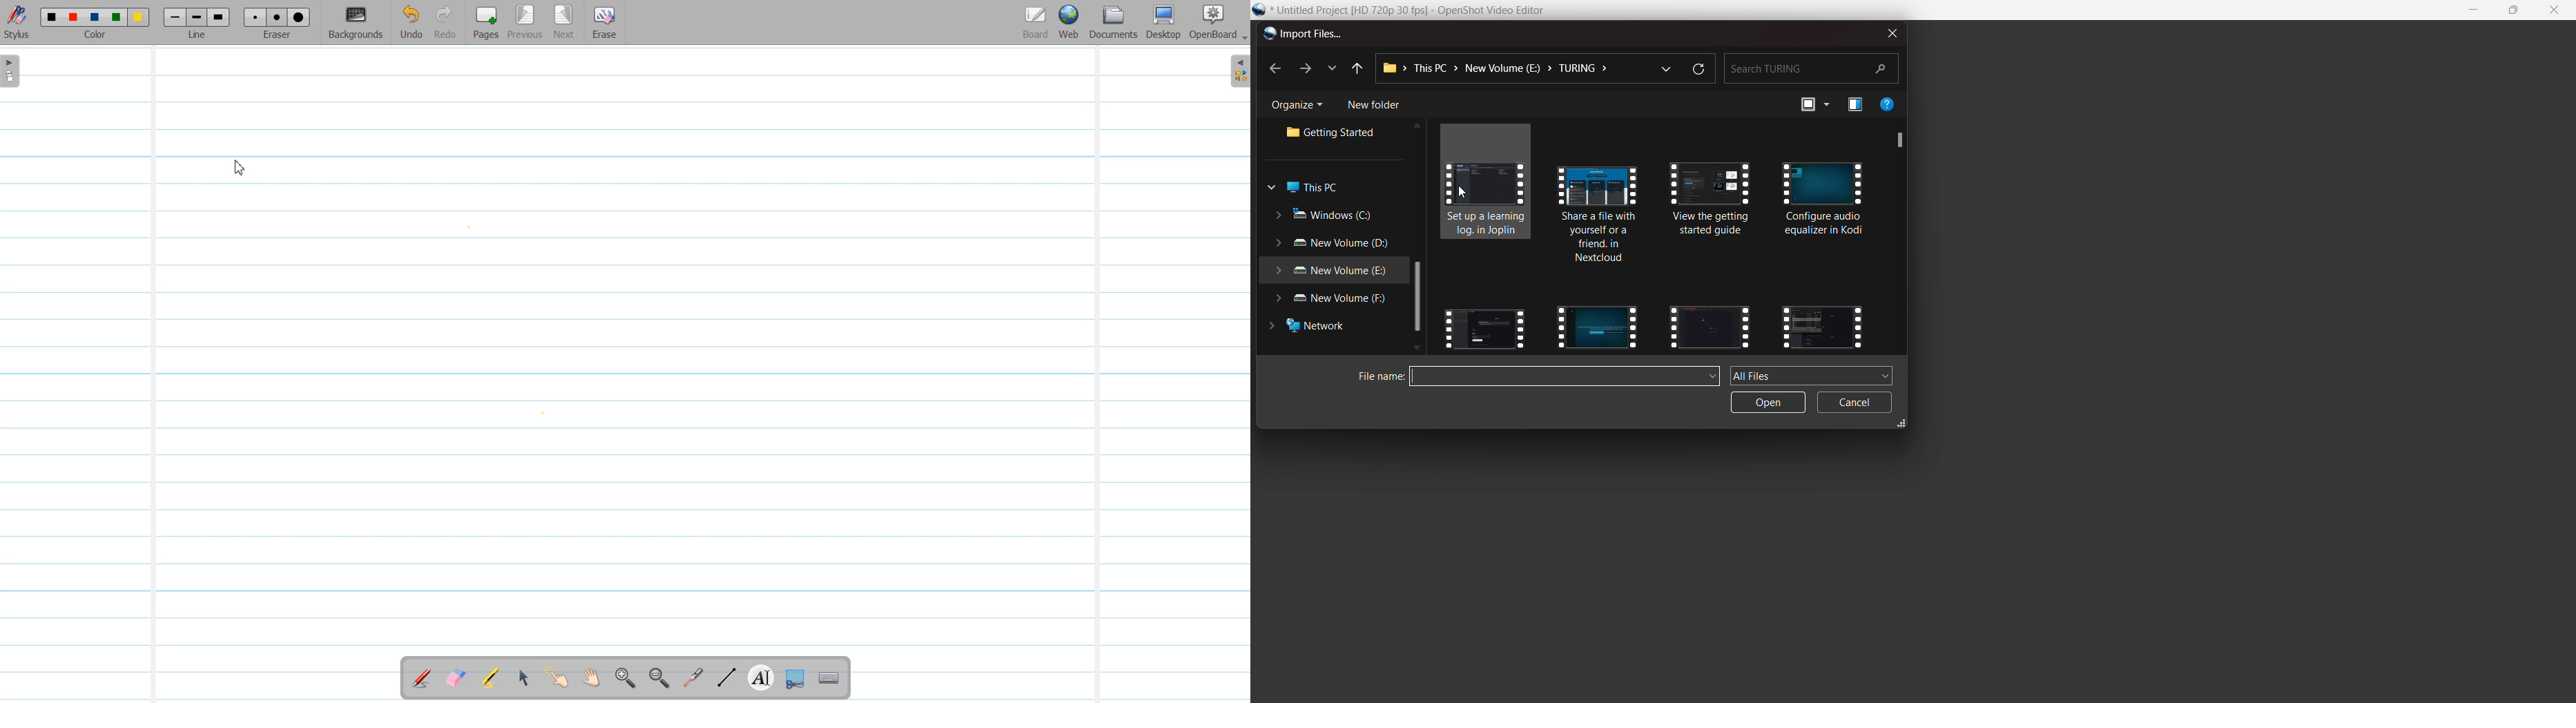  Describe the element at coordinates (1417, 298) in the screenshot. I see `scroll bar` at that location.